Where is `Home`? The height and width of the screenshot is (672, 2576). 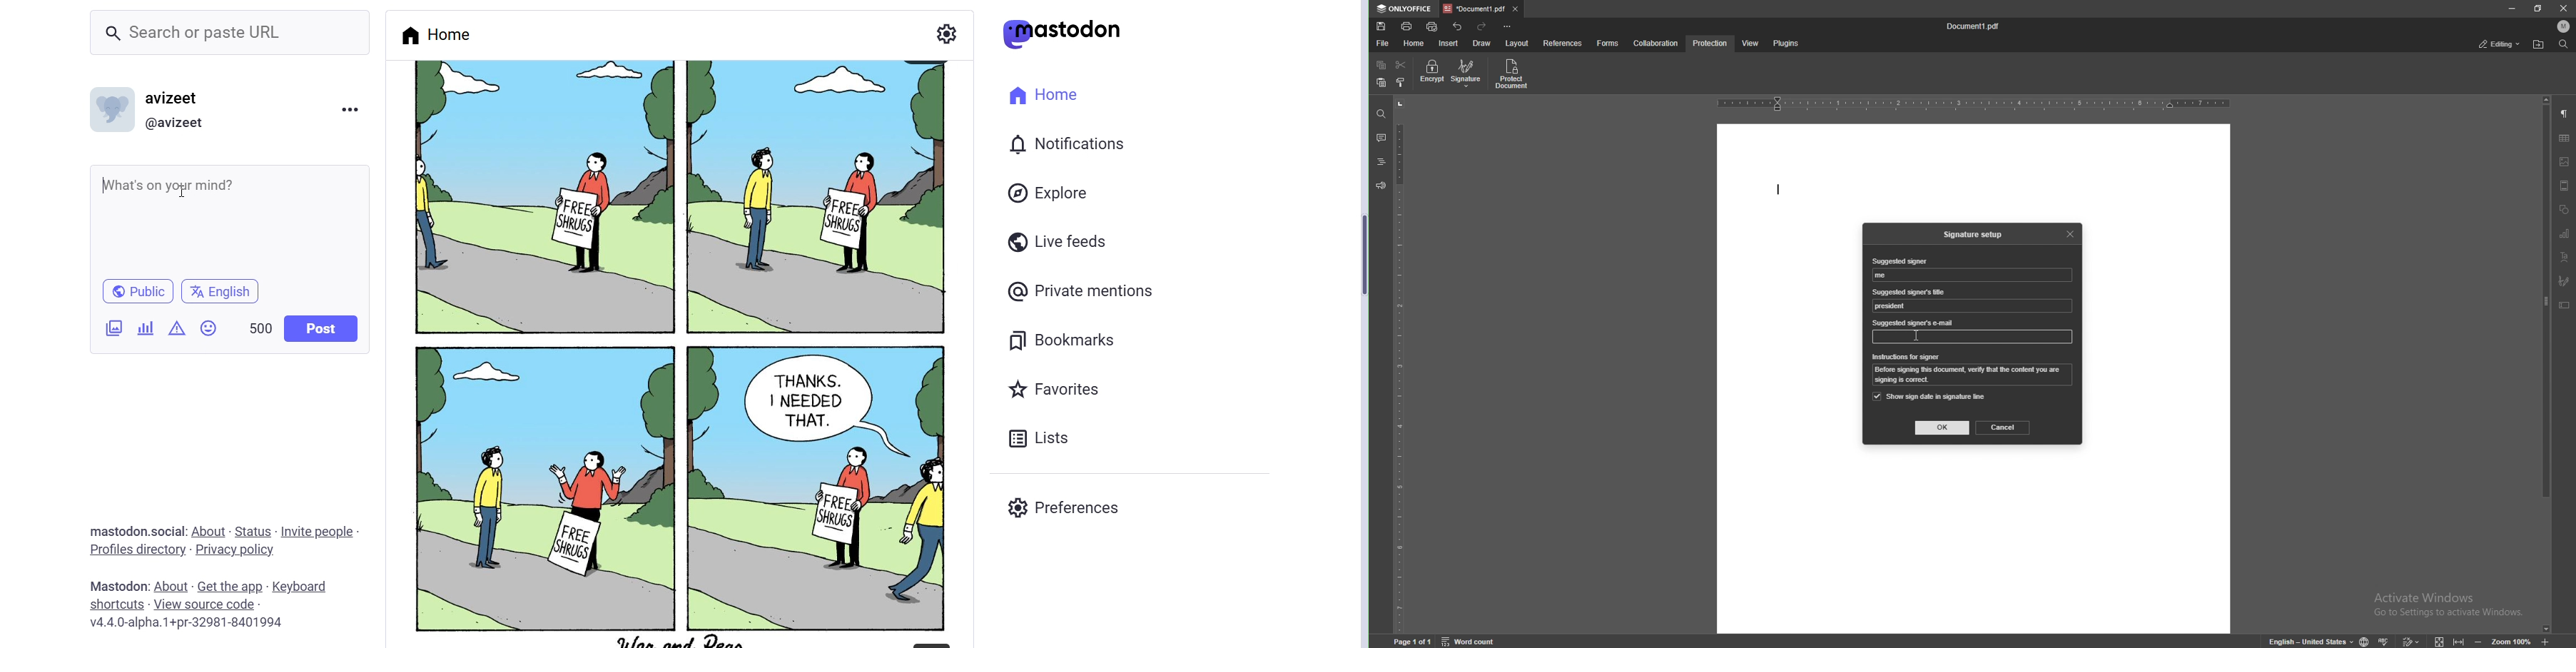 Home is located at coordinates (436, 34).